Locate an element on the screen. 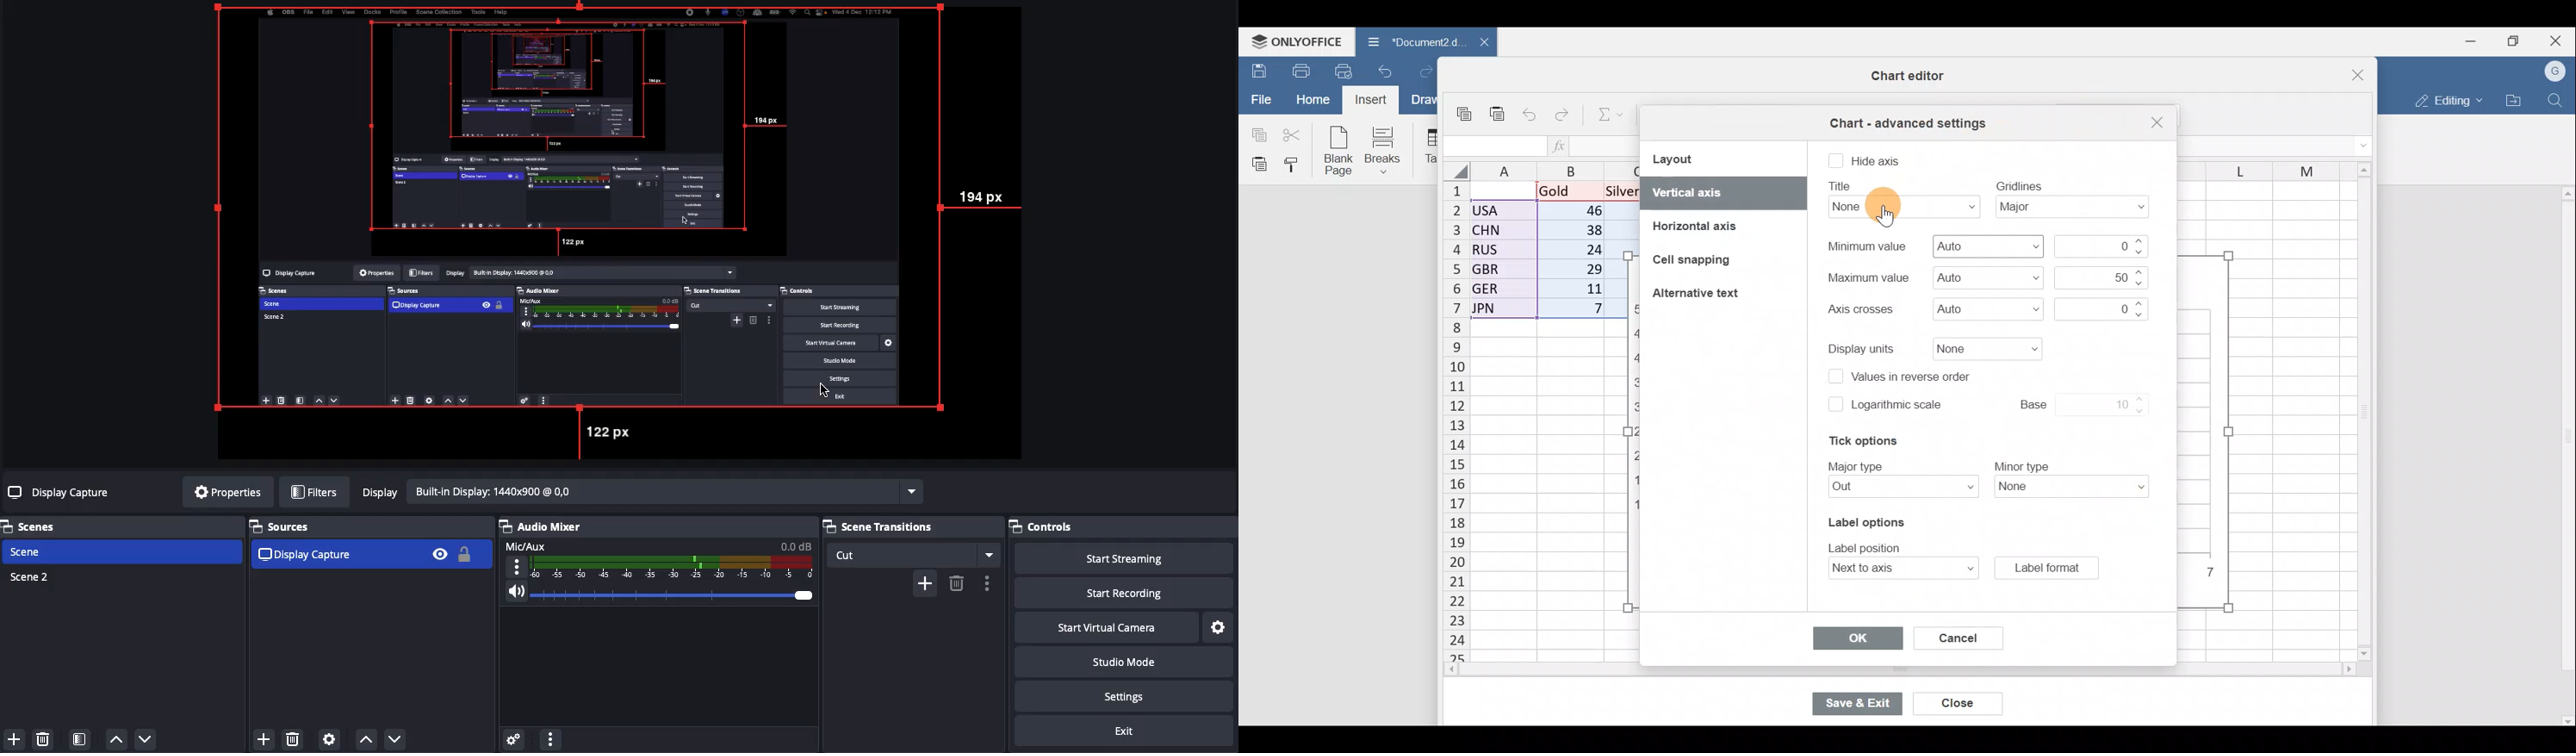 The width and height of the screenshot is (2576, 756). text is located at coordinates (1859, 310).